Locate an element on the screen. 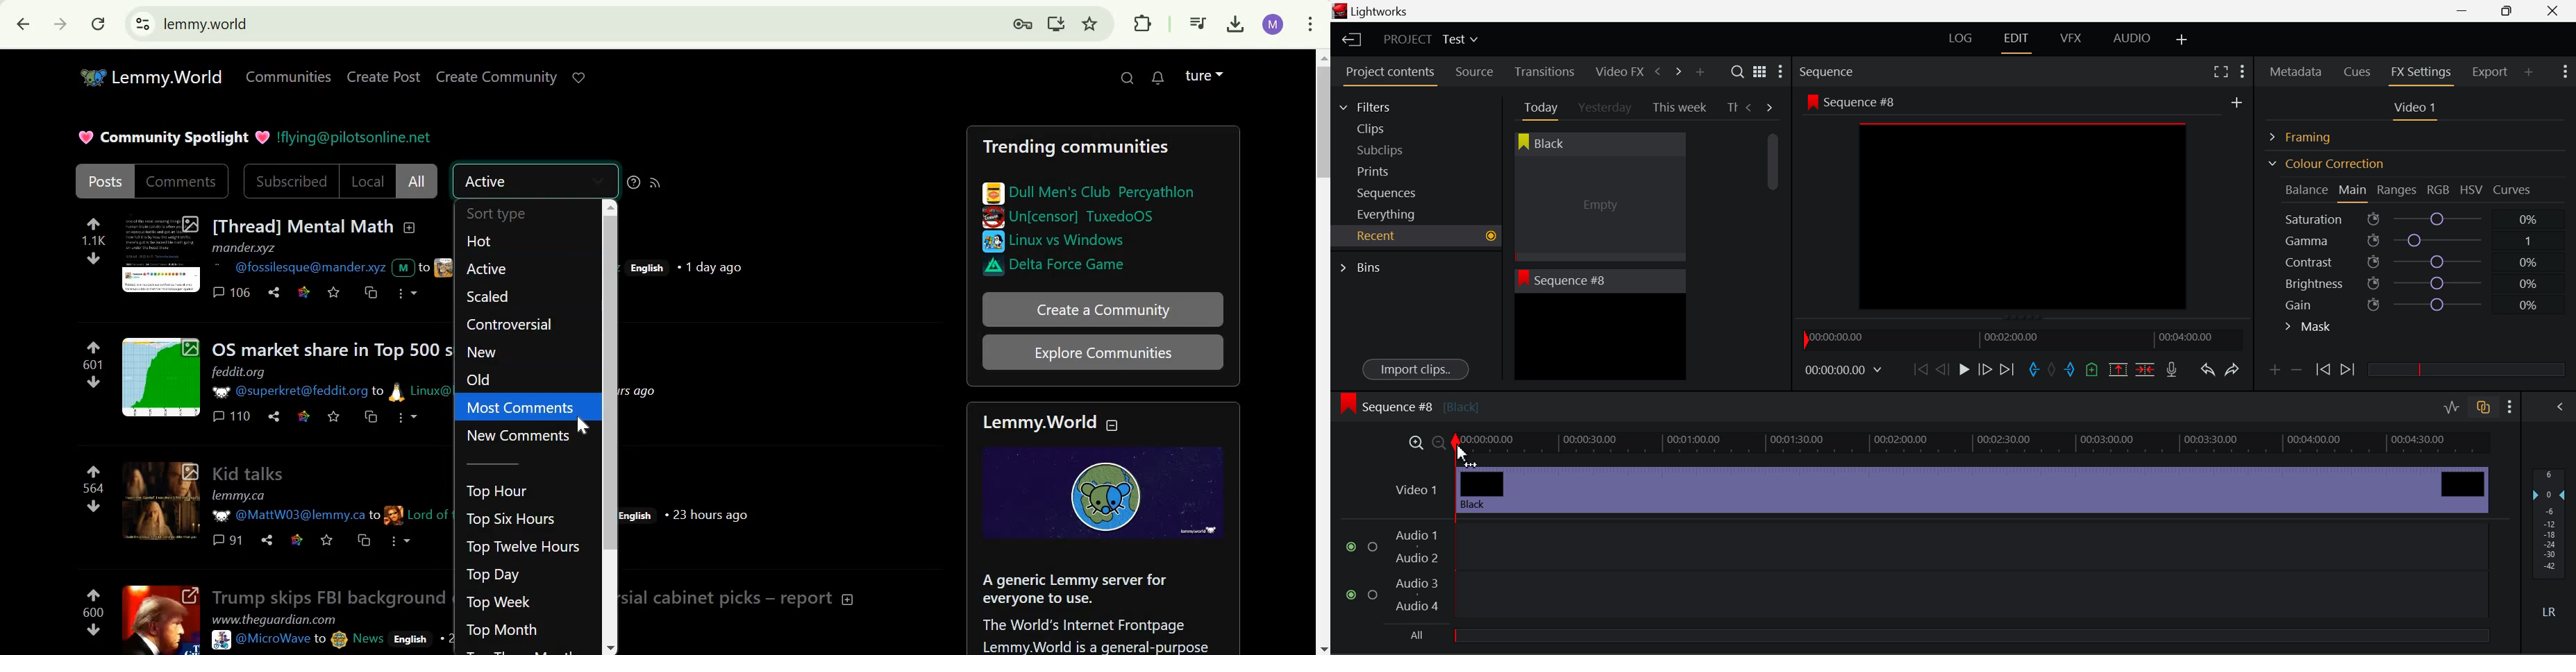  Previous Panel is located at coordinates (1657, 72).